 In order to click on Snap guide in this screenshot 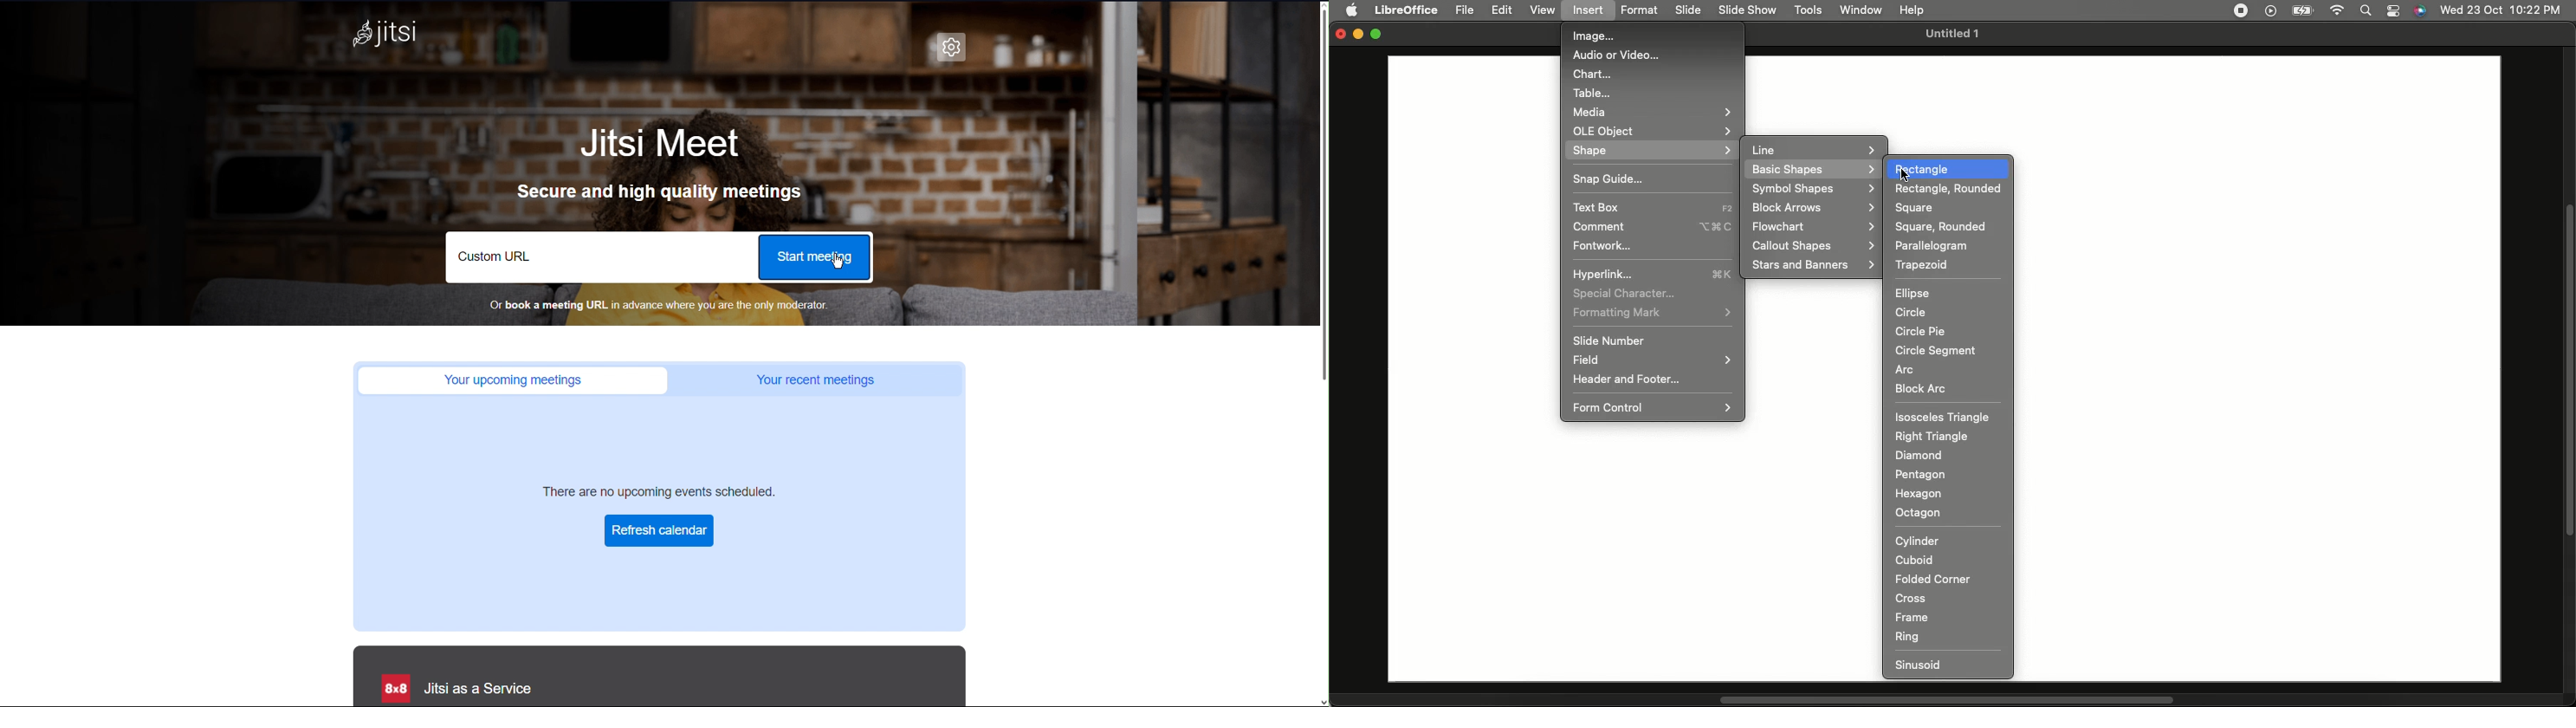, I will do `click(1607, 178)`.